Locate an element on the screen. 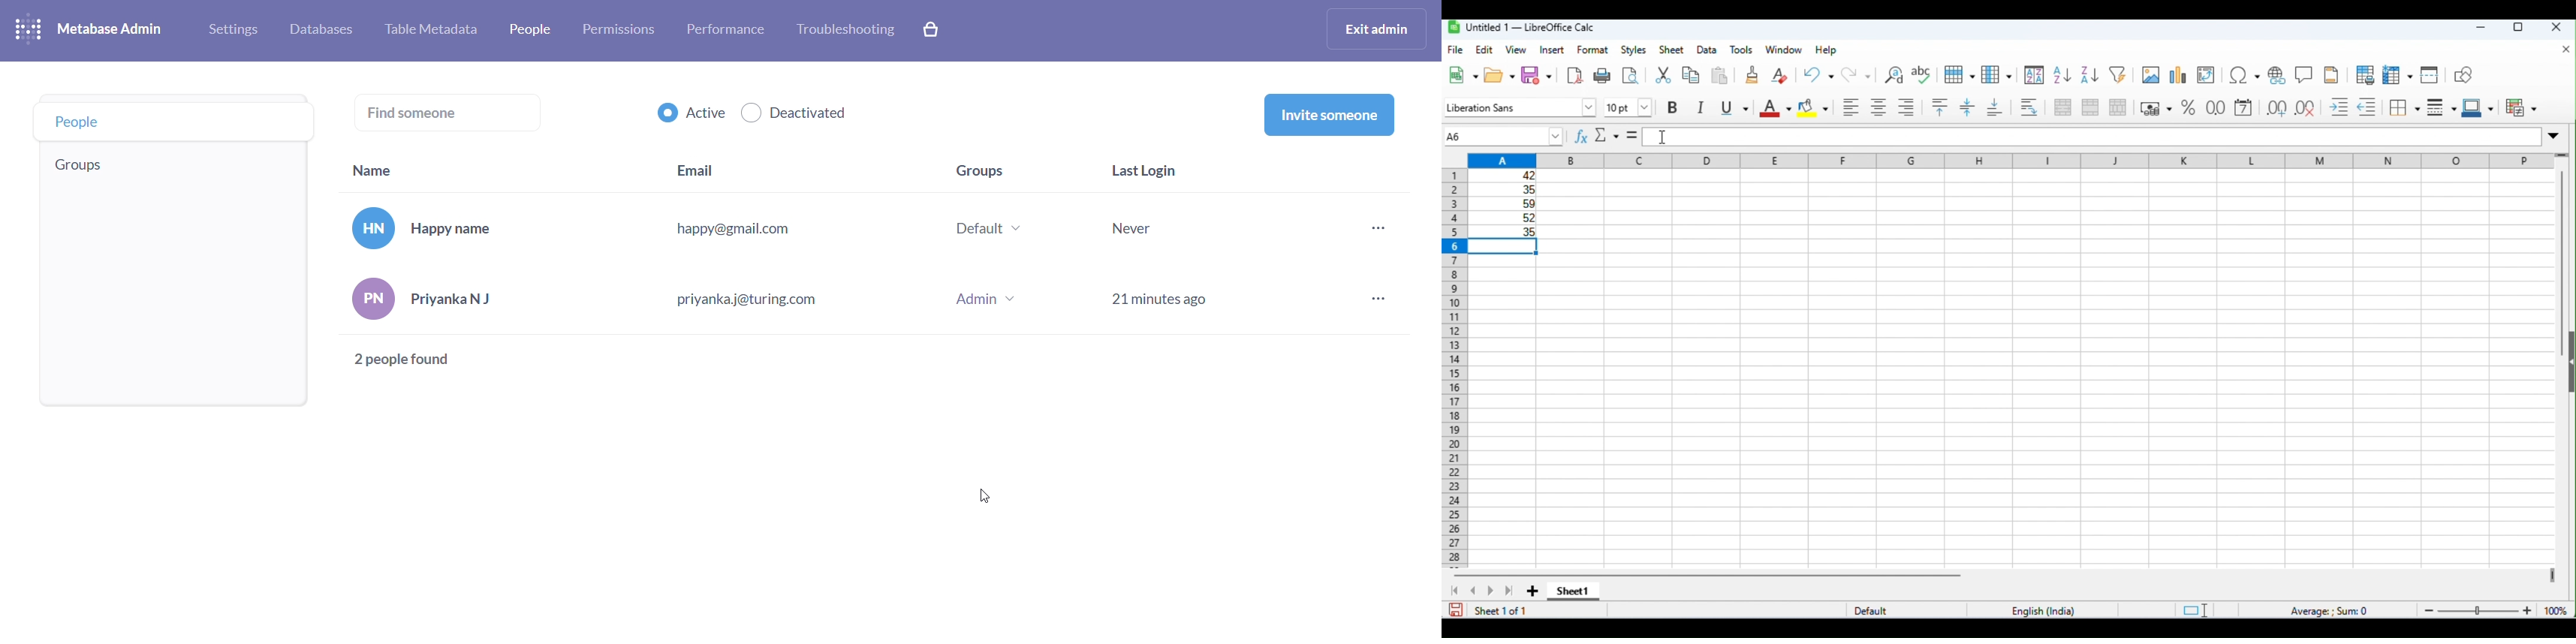 Image resolution: width=2576 pixels, height=644 pixels. close is located at coordinates (2566, 50).